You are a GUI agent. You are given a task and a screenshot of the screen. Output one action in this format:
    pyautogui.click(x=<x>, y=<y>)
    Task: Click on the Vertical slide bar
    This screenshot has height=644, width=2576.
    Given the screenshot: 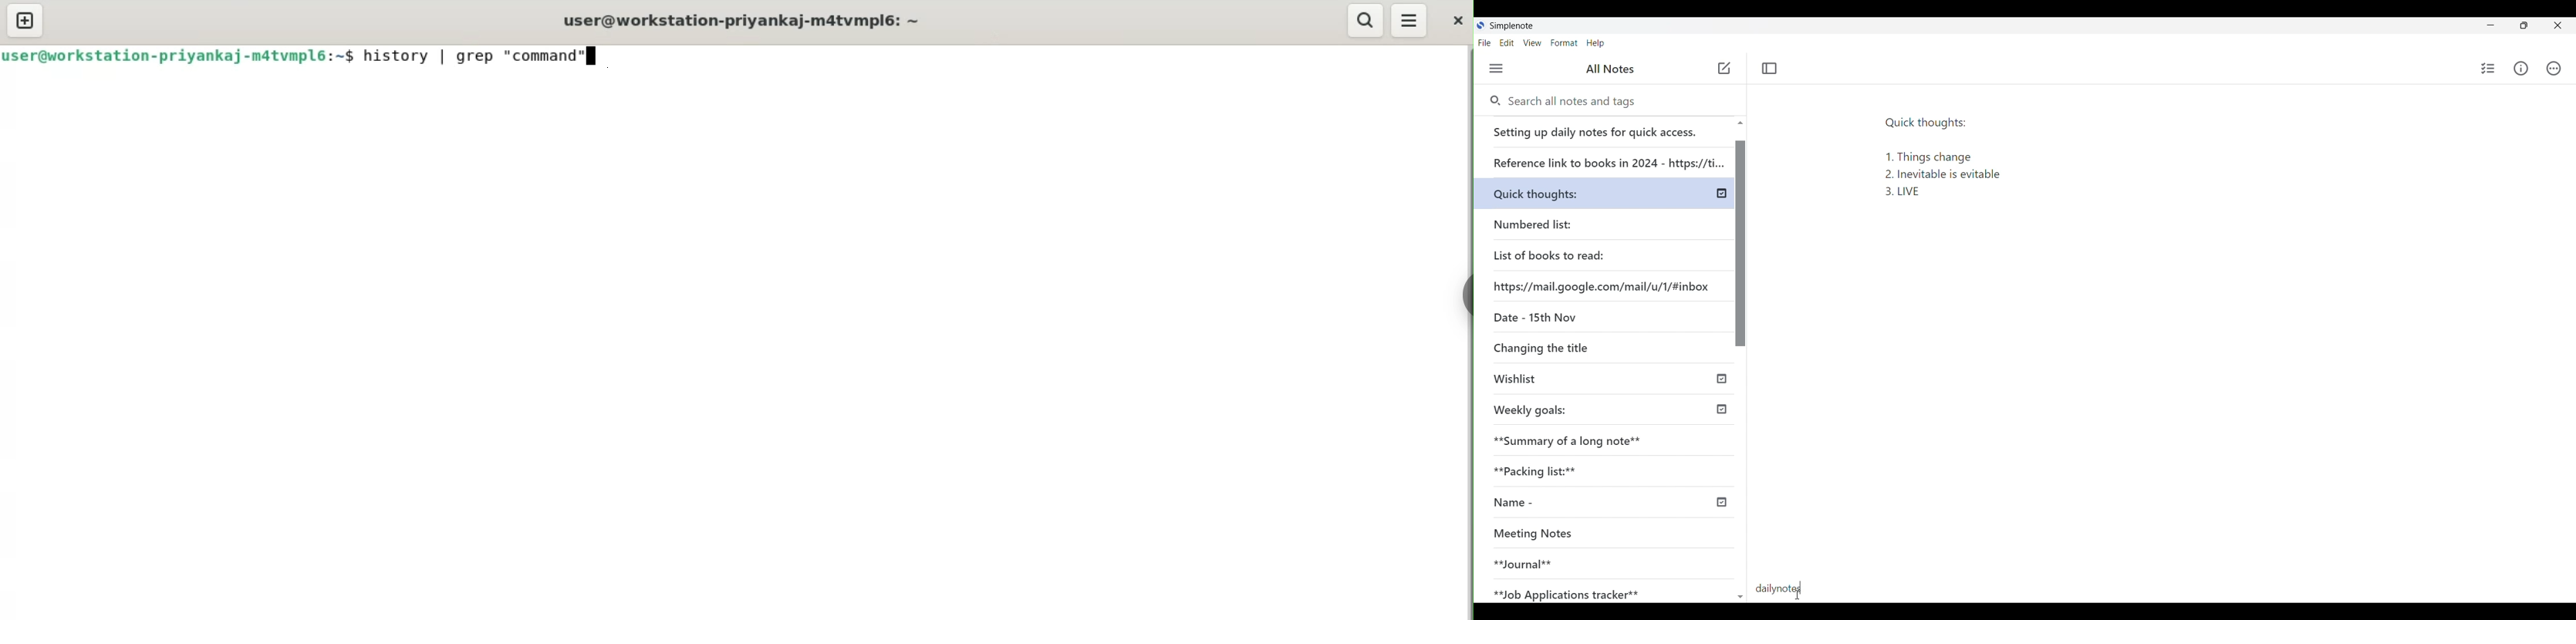 What is the action you would take?
    pyautogui.click(x=1742, y=365)
    